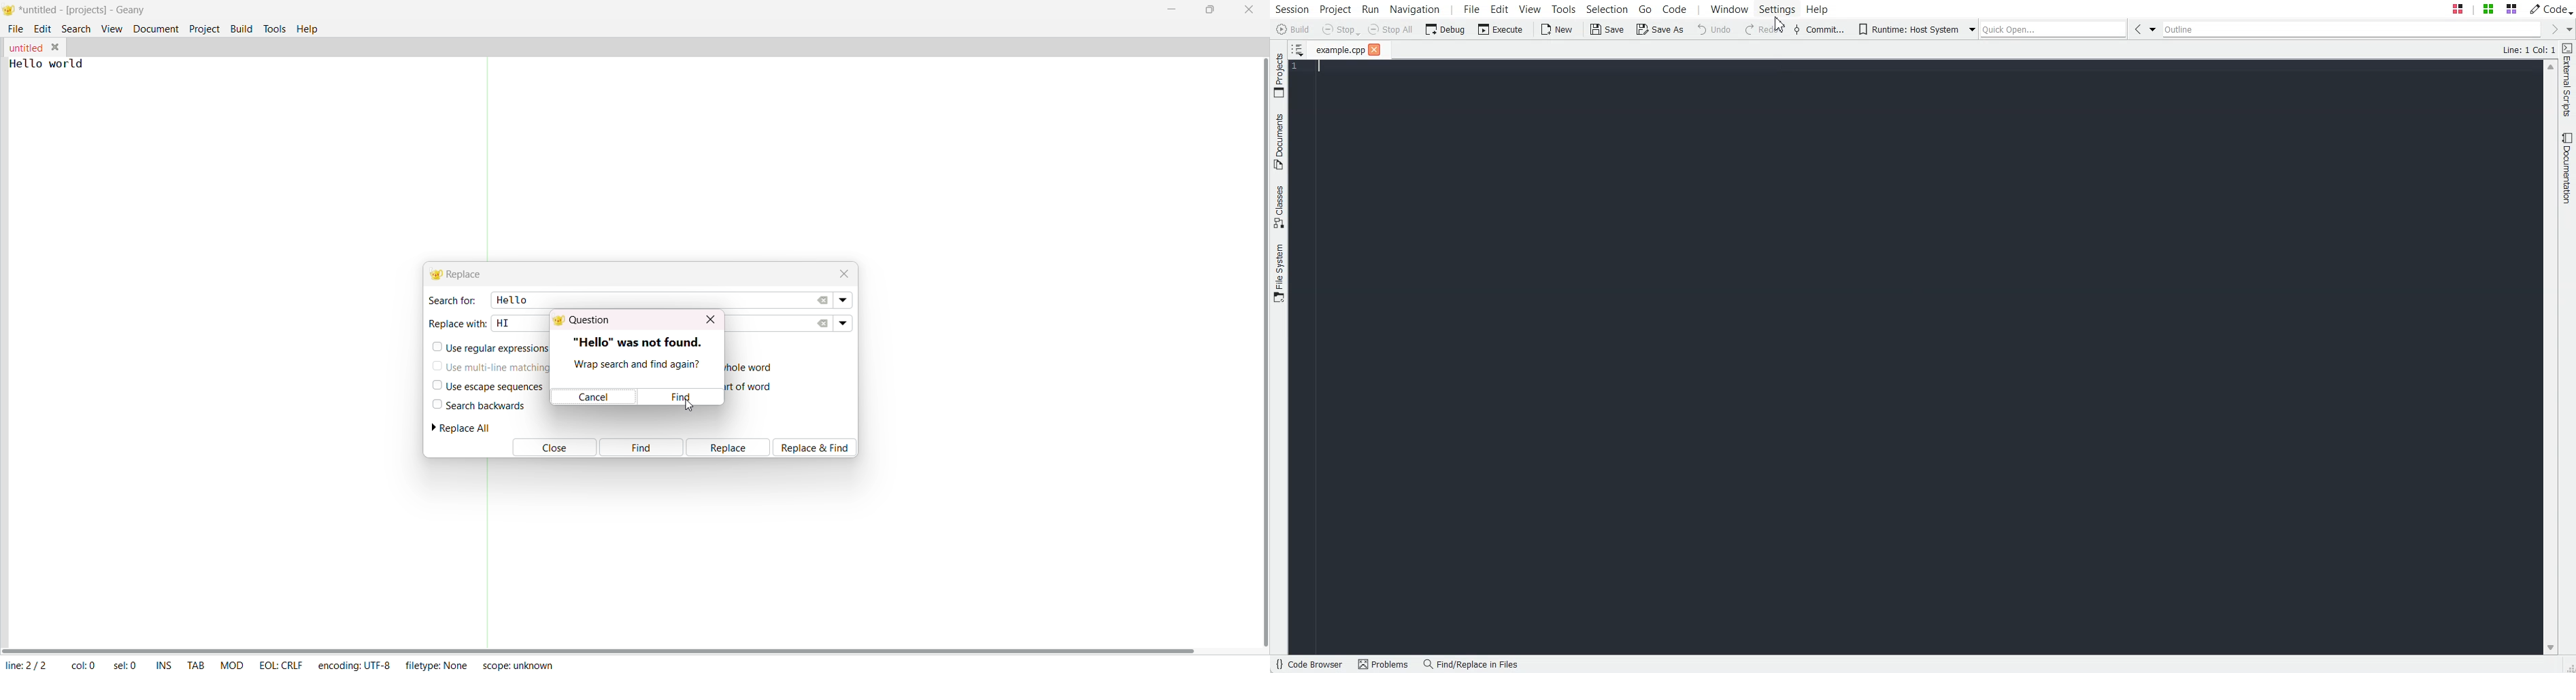 Image resolution: width=2576 pixels, height=700 pixels. What do you see at coordinates (635, 366) in the screenshot?
I see `Wrap search and find again.` at bounding box center [635, 366].